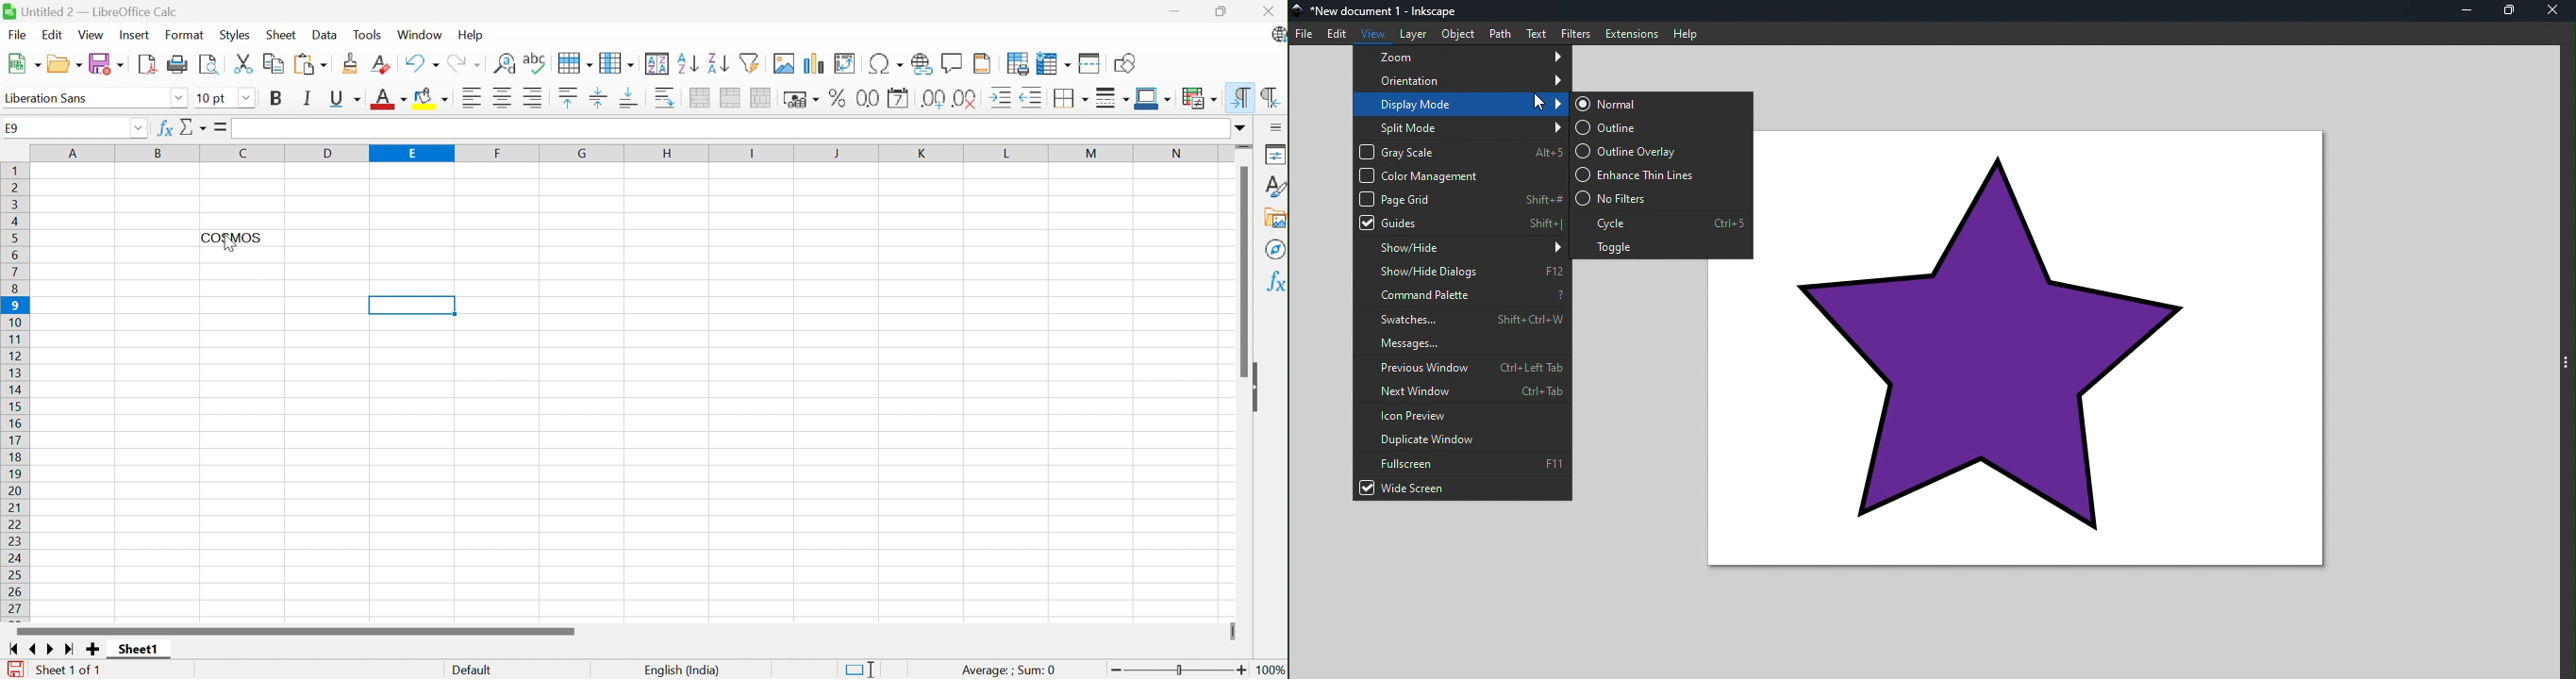  Describe the element at coordinates (474, 97) in the screenshot. I see `Align right` at that location.